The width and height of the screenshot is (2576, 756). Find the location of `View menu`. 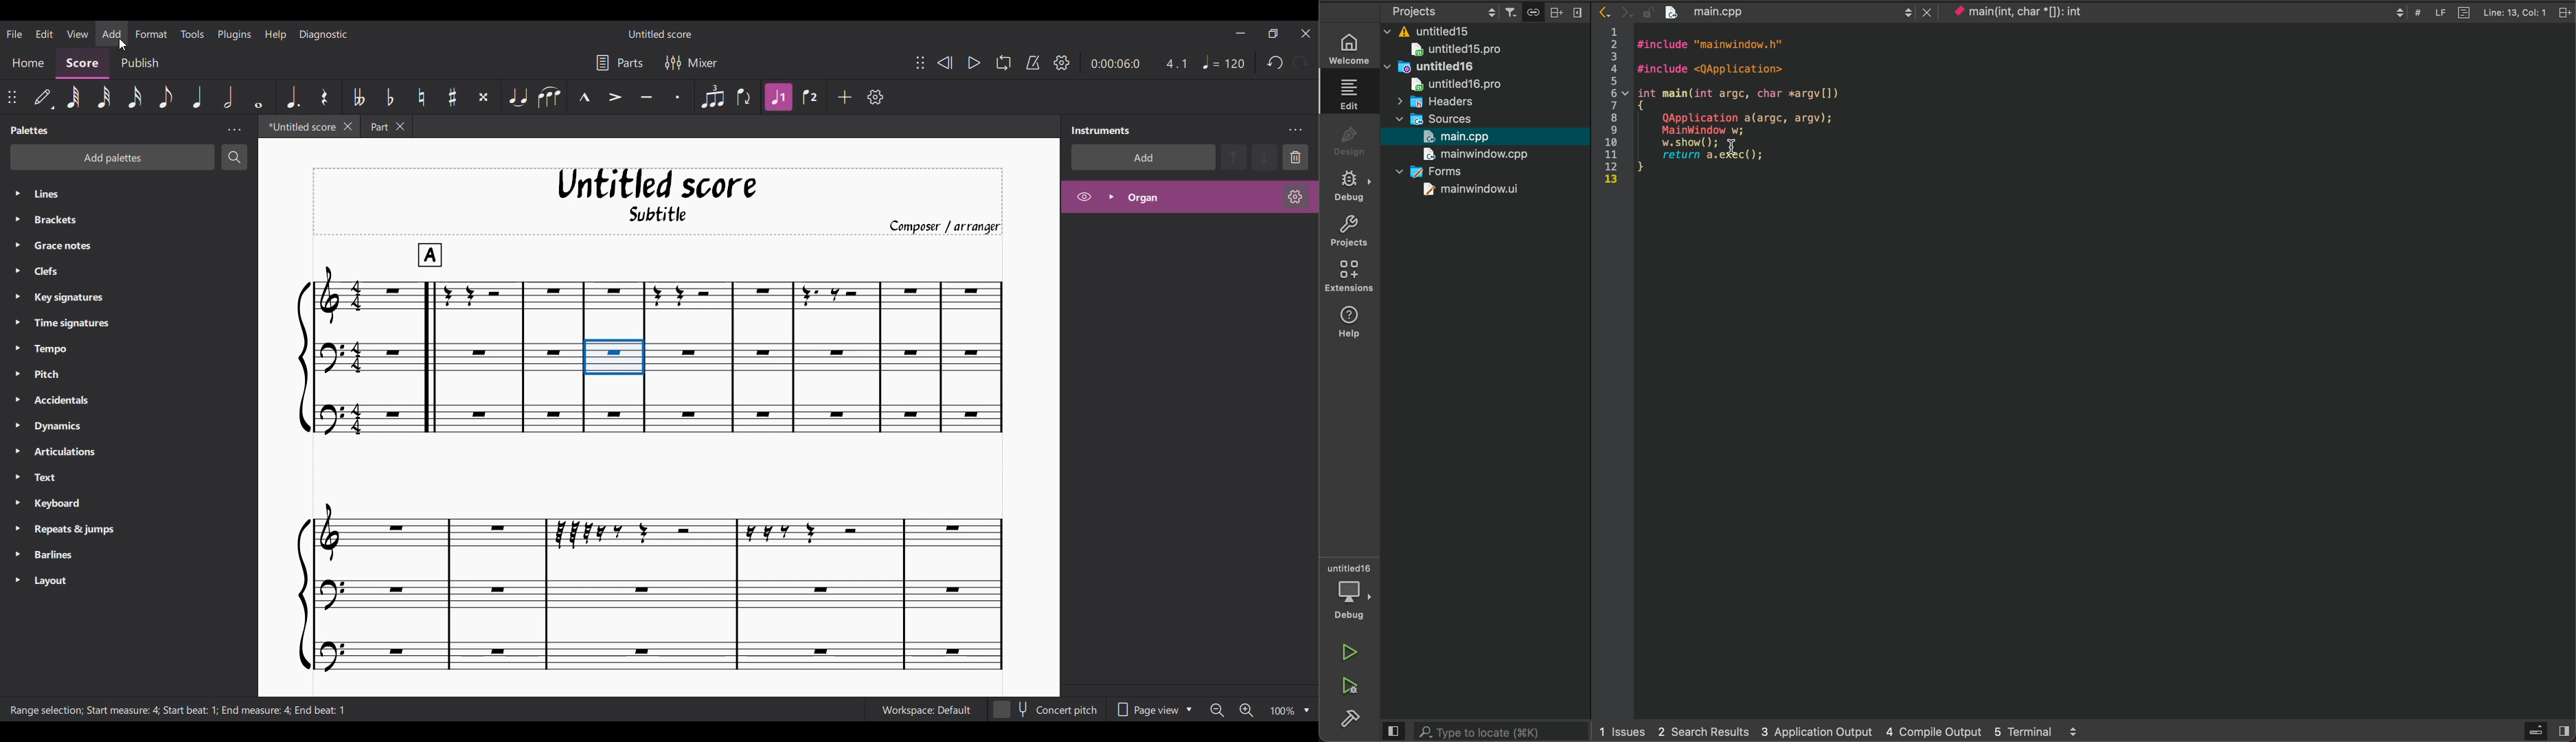

View menu is located at coordinates (78, 34).